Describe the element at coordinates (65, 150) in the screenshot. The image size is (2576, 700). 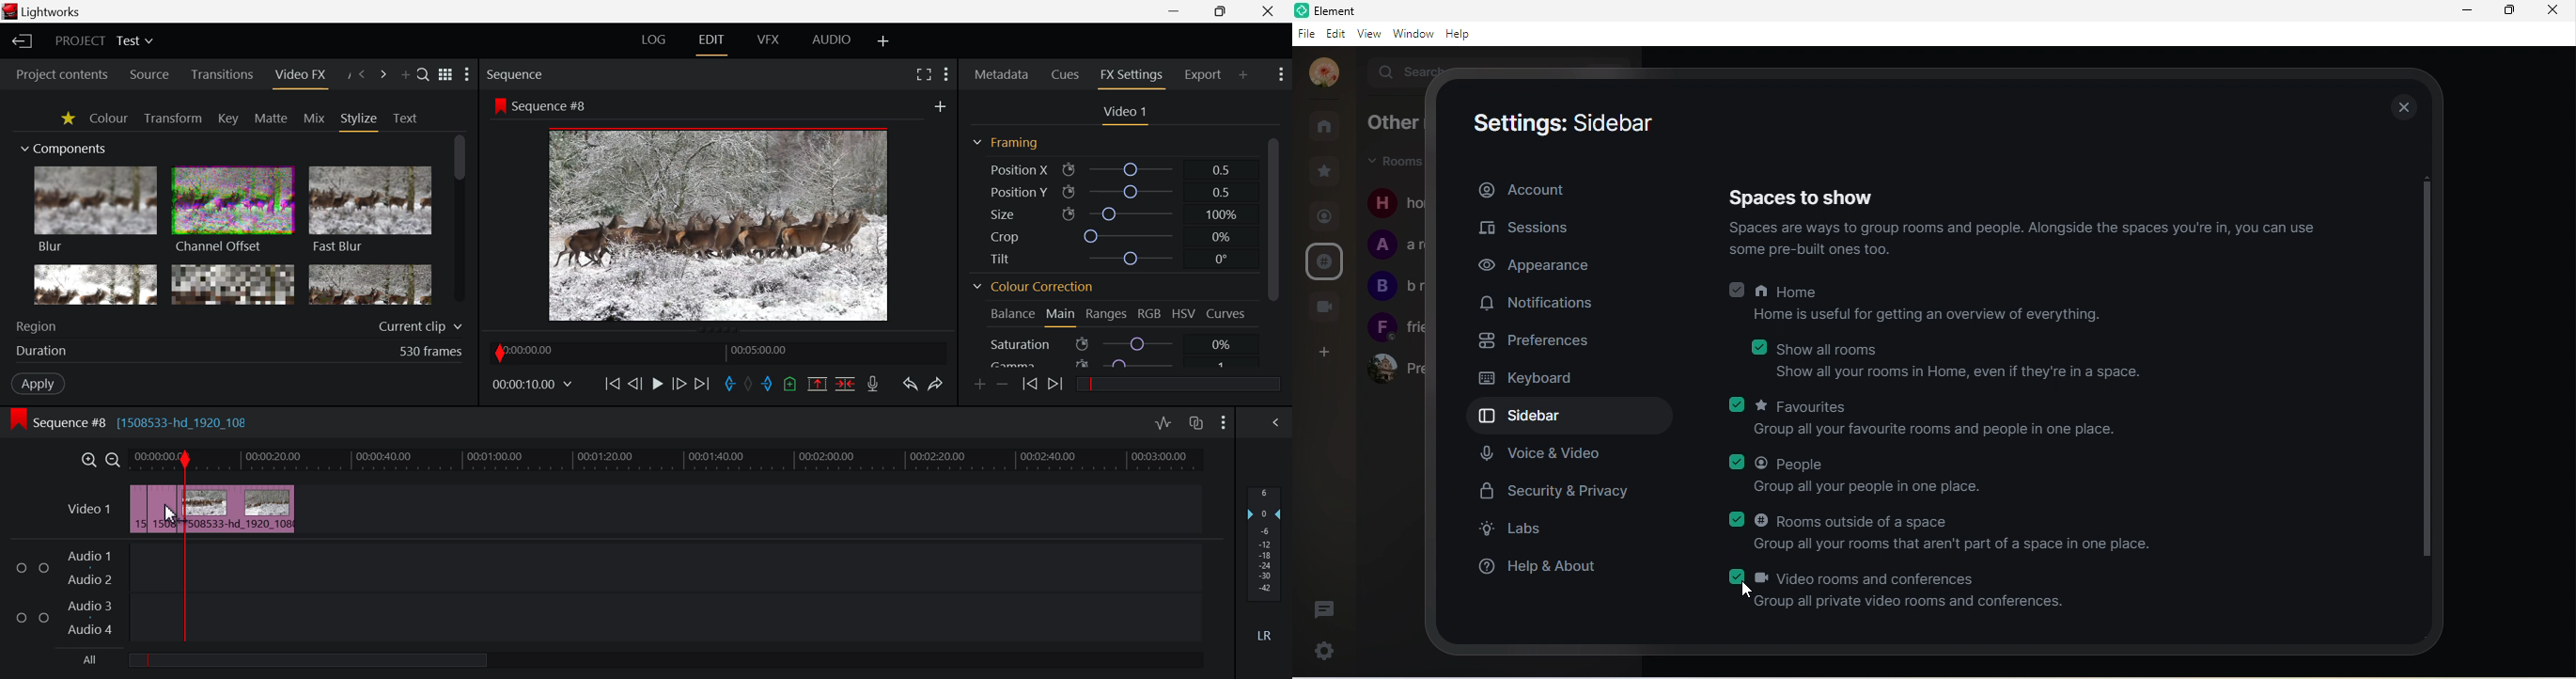
I see `Components` at that location.